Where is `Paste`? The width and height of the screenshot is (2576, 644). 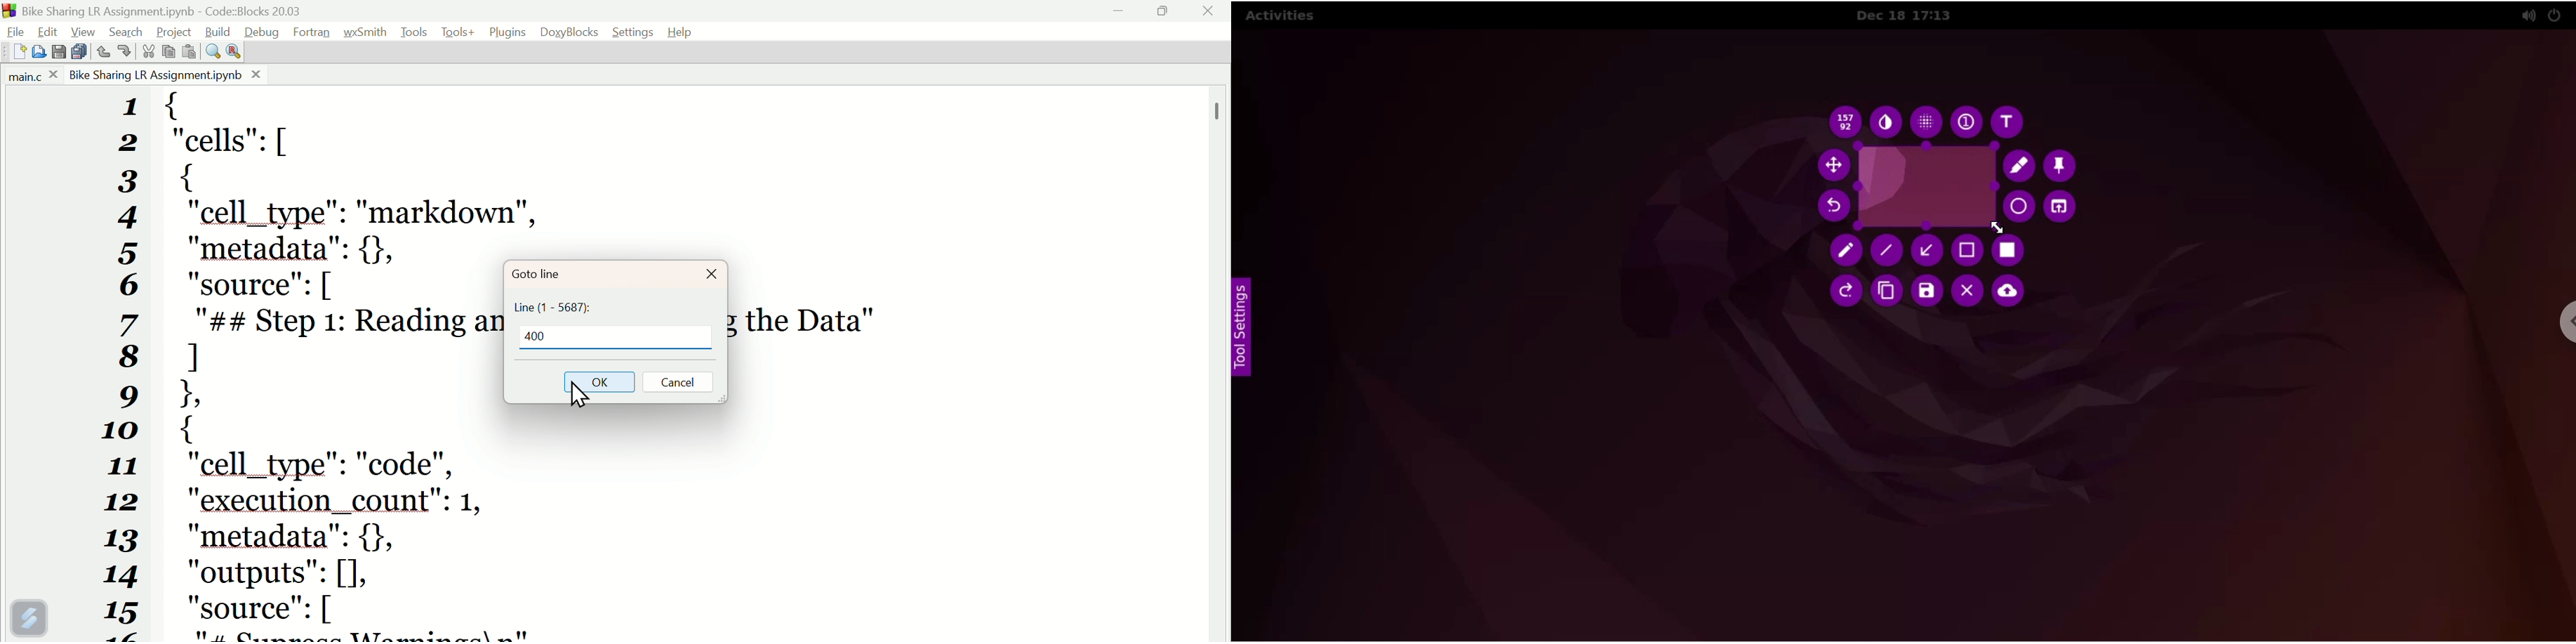 Paste is located at coordinates (189, 51).